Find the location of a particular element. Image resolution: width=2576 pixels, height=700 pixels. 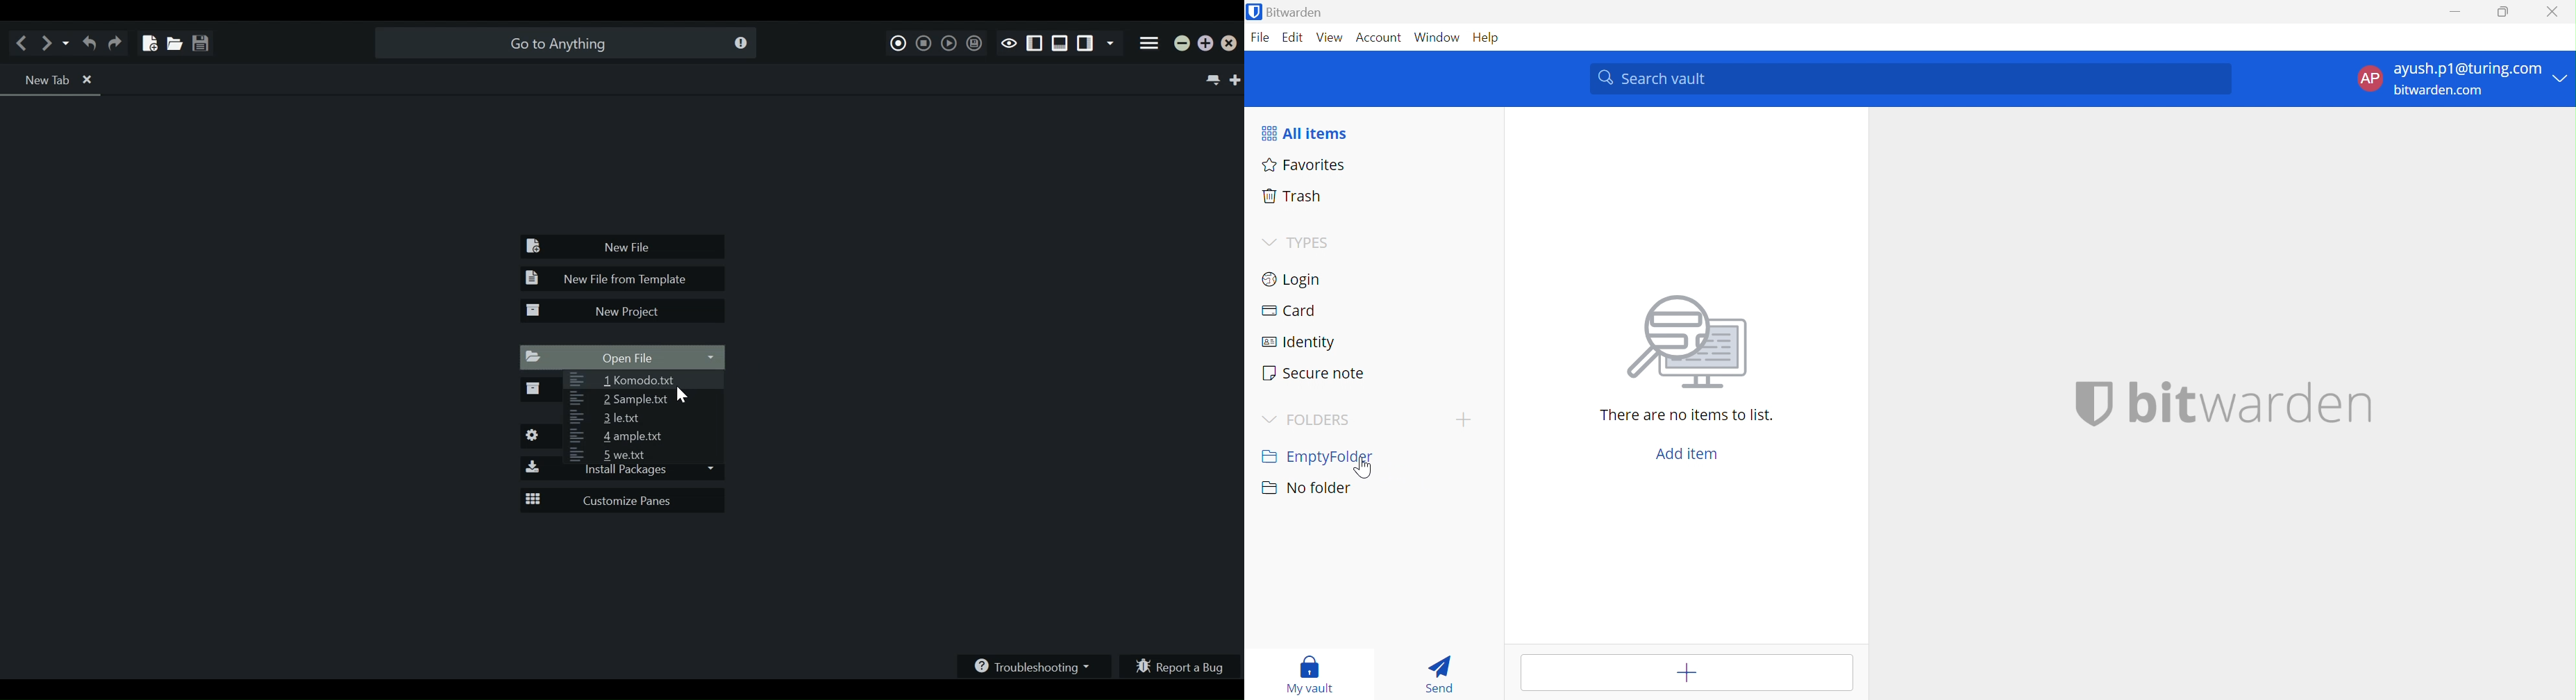

Restore Down is located at coordinates (2504, 10).